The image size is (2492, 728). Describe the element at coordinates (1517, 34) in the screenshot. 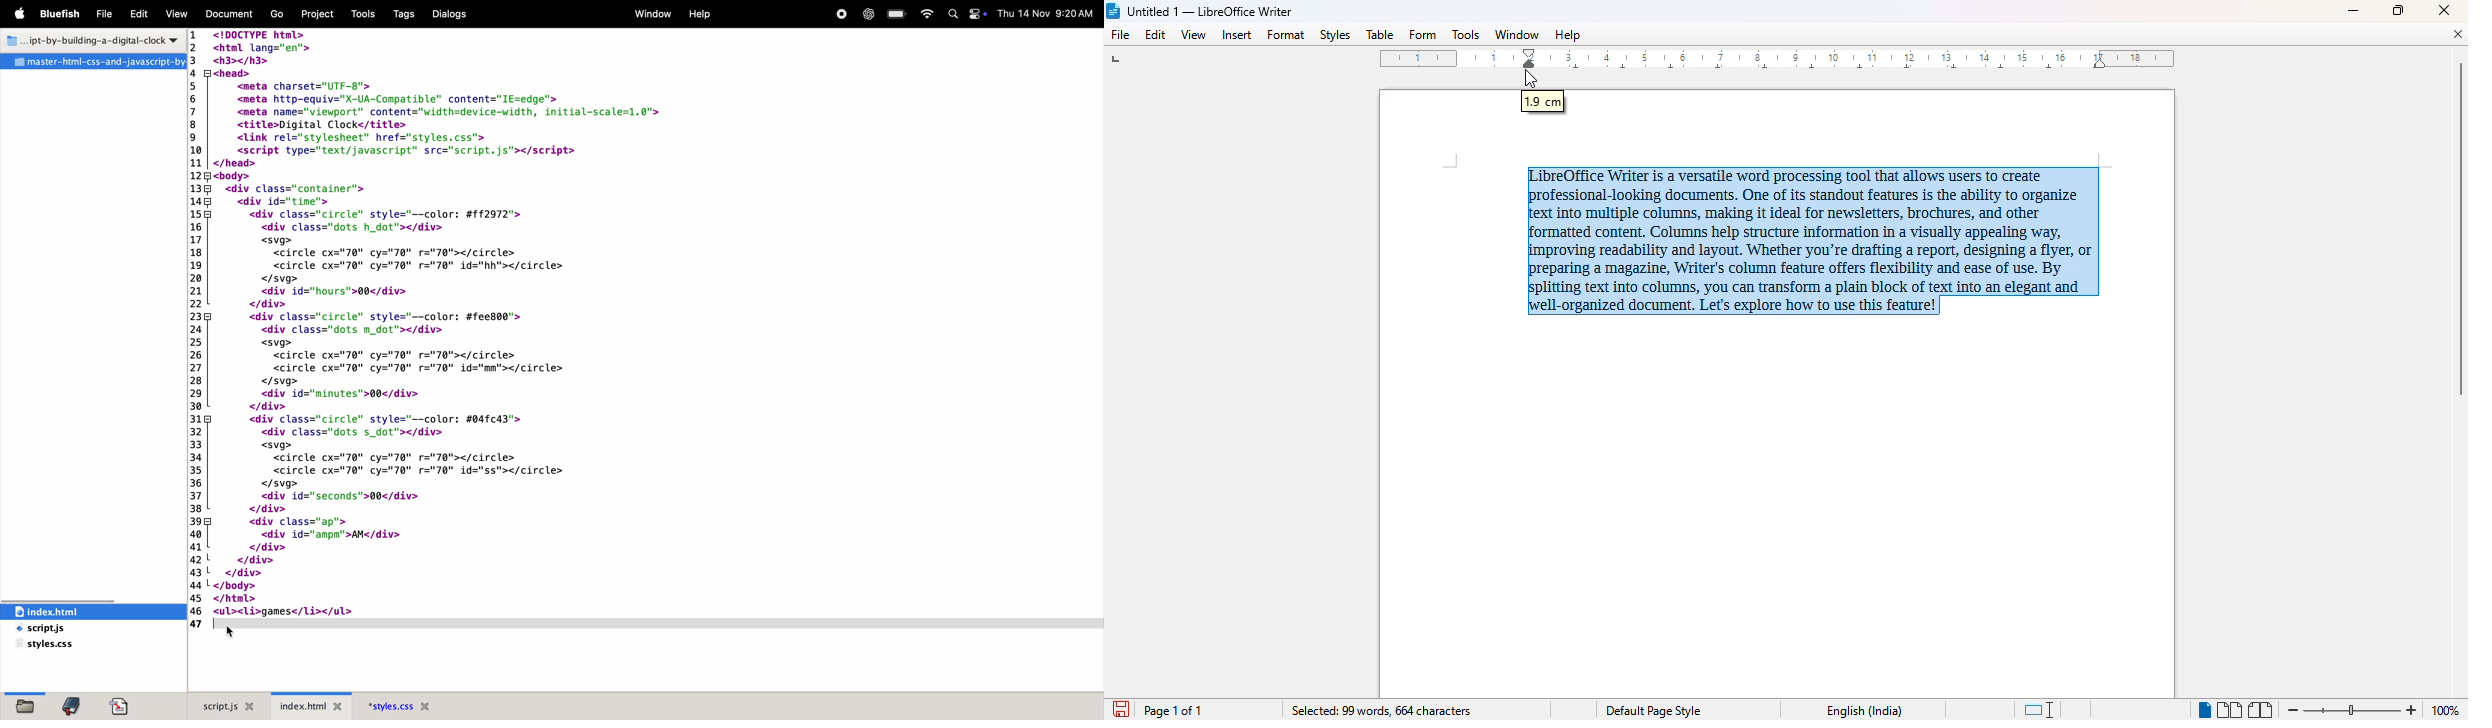

I see `window` at that location.